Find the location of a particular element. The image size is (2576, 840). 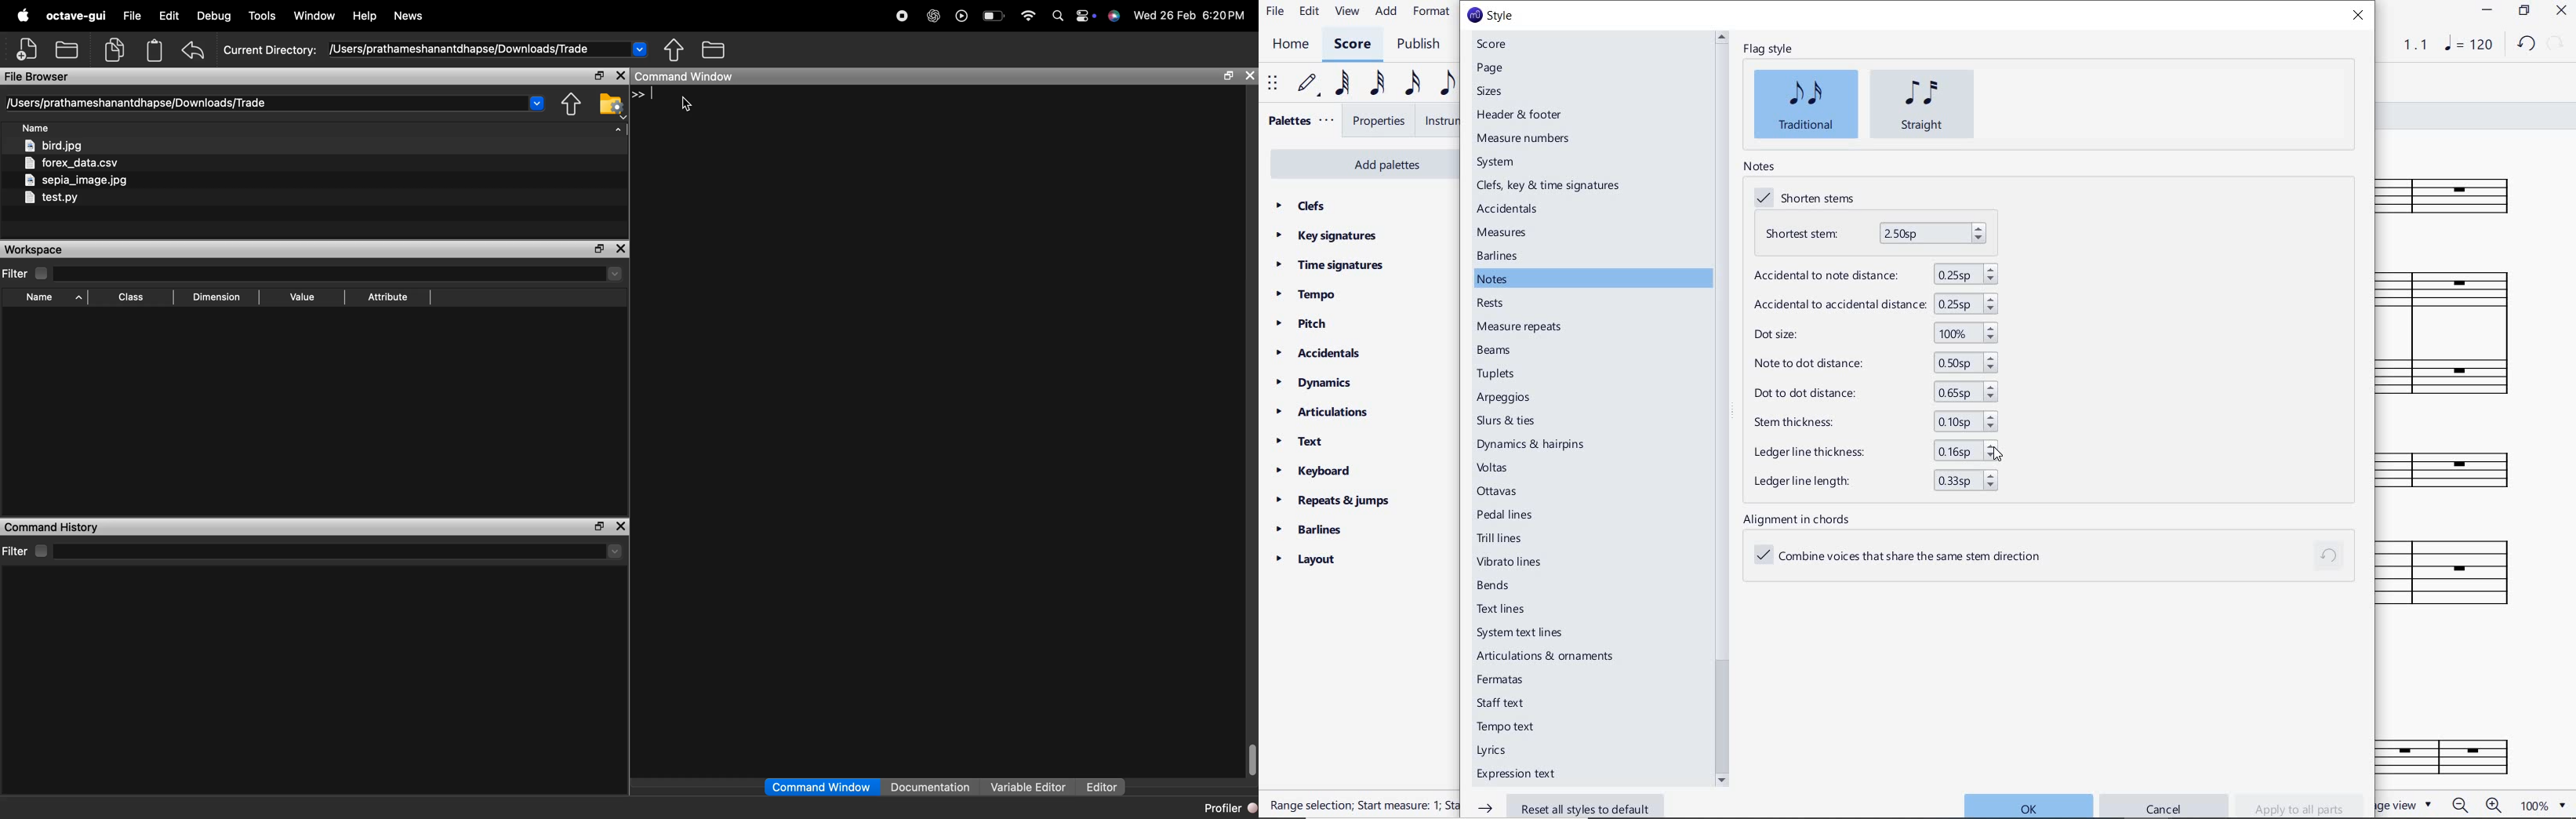

beams is located at coordinates (1495, 350).